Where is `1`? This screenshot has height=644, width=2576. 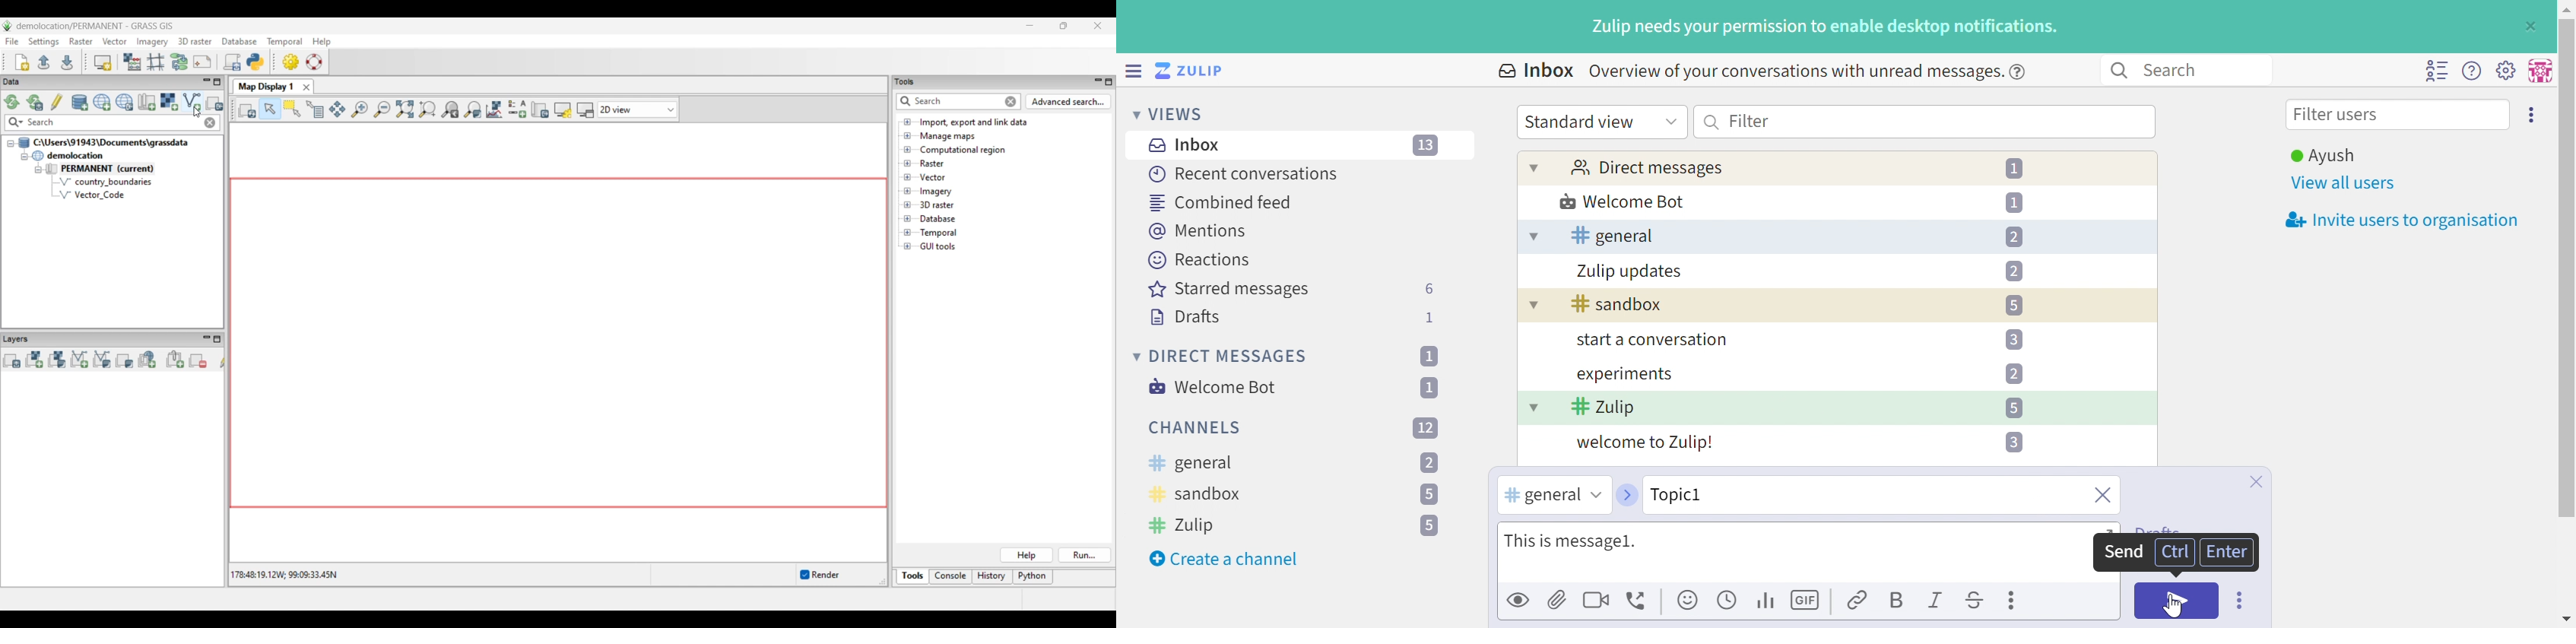
1 is located at coordinates (1432, 317).